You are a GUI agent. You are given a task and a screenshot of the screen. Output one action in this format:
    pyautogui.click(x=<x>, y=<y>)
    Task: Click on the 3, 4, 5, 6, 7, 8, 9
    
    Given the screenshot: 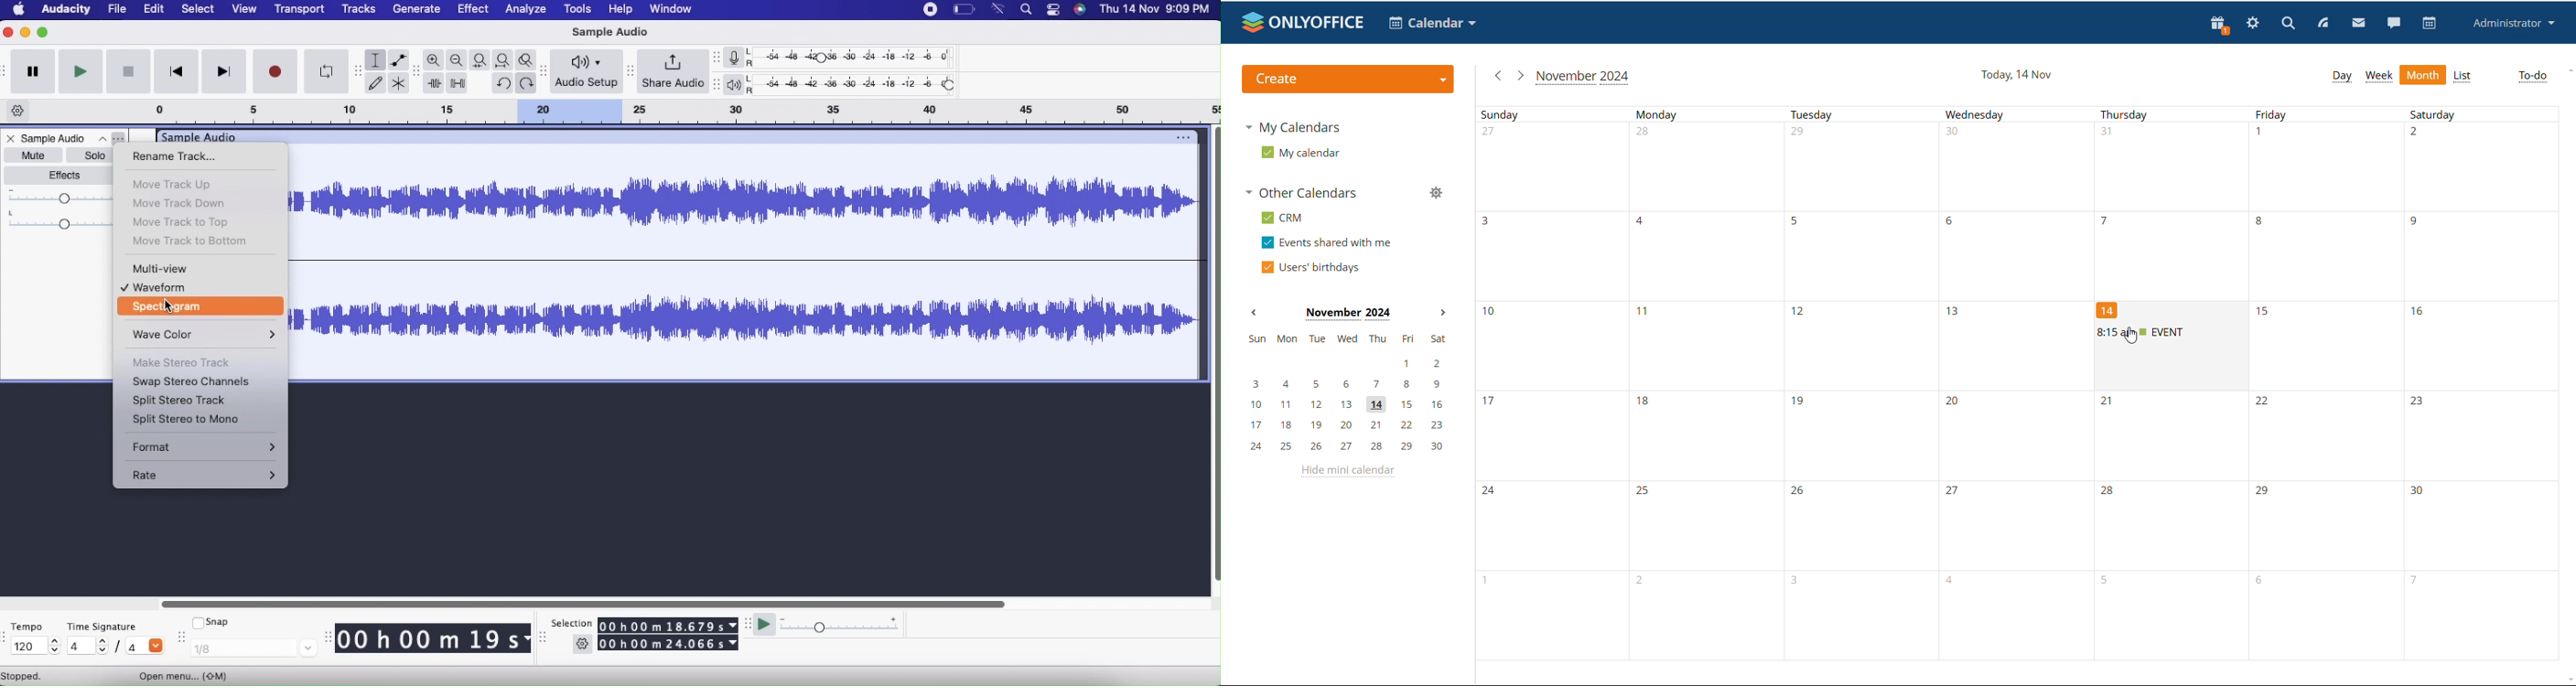 What is the action you would take?
    pyautogui.click(x=2026, y=255)
    